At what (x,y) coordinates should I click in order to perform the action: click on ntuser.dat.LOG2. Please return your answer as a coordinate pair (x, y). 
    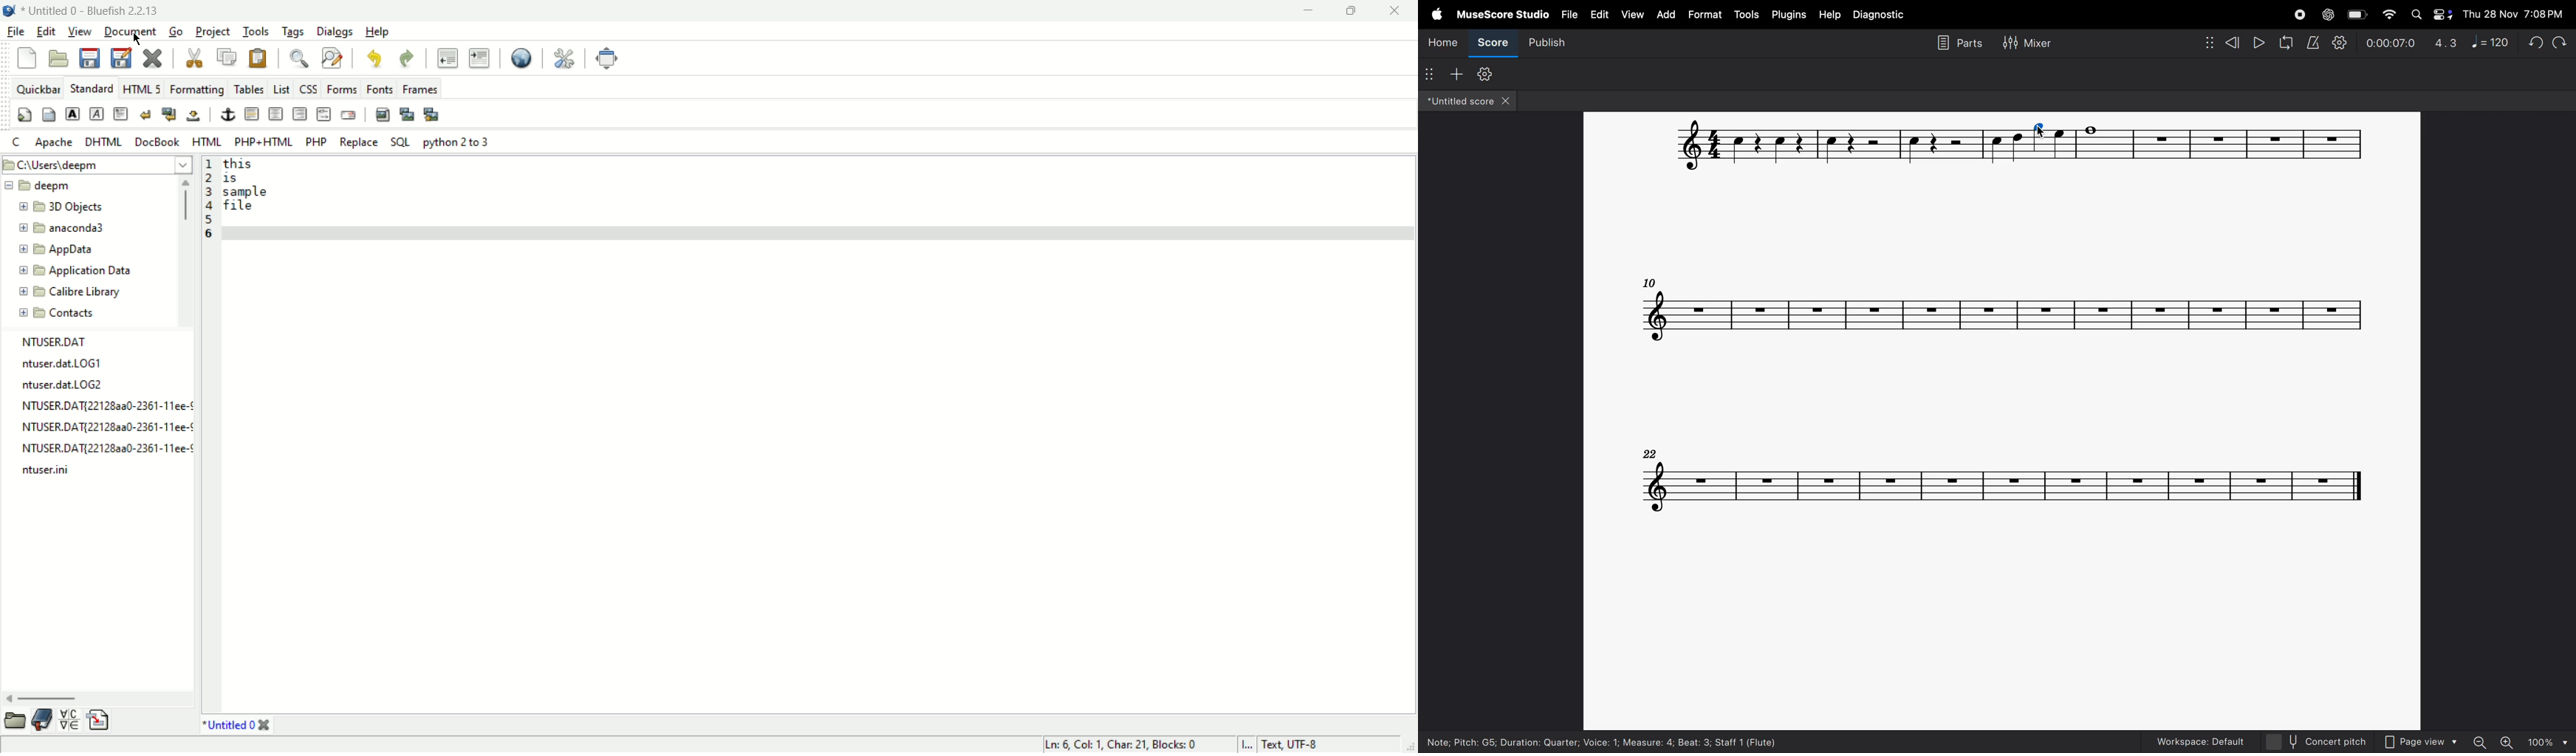
    Looking at the image, I should click on (62, 384).